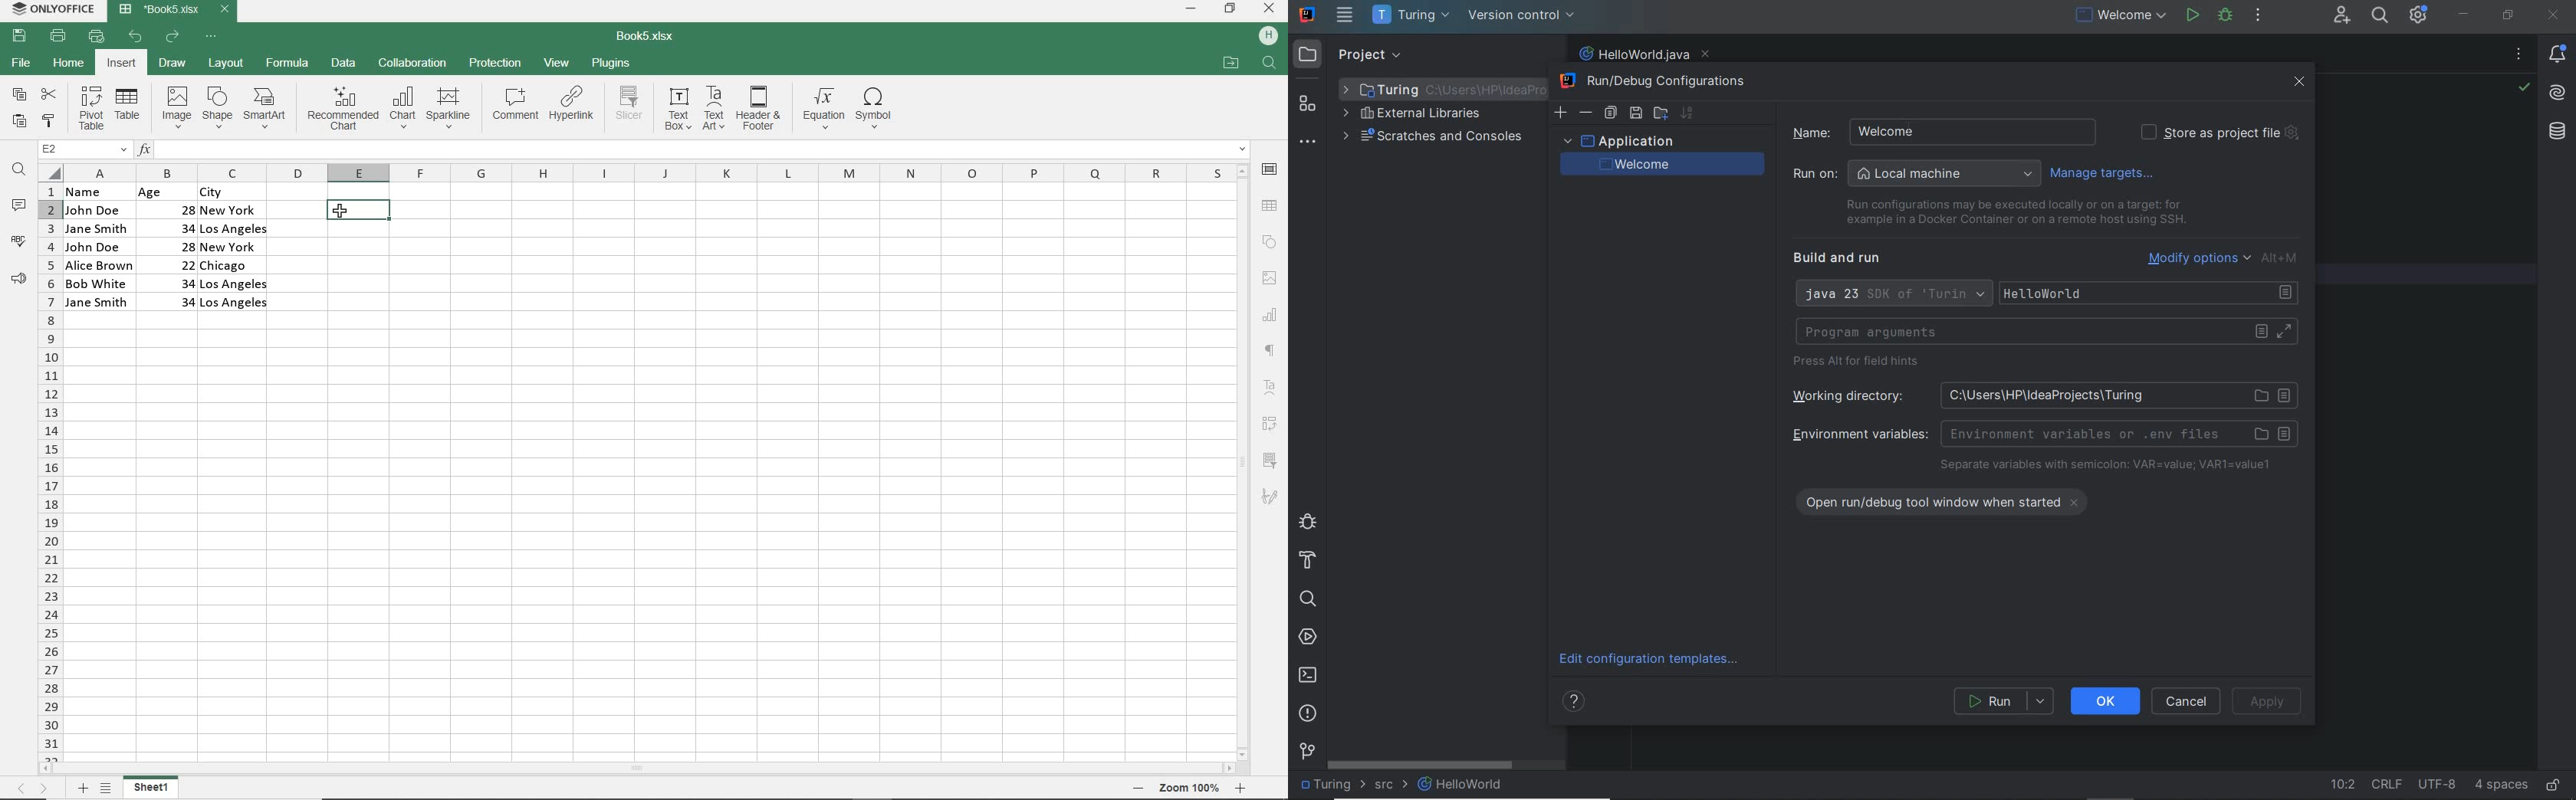 Image resolution: width=2576 pixels, height=812 pixels. What do you see at coordinates (2554, 786) in the screenshot?
I see `make file ready only` at bounding box center [2554, 786].